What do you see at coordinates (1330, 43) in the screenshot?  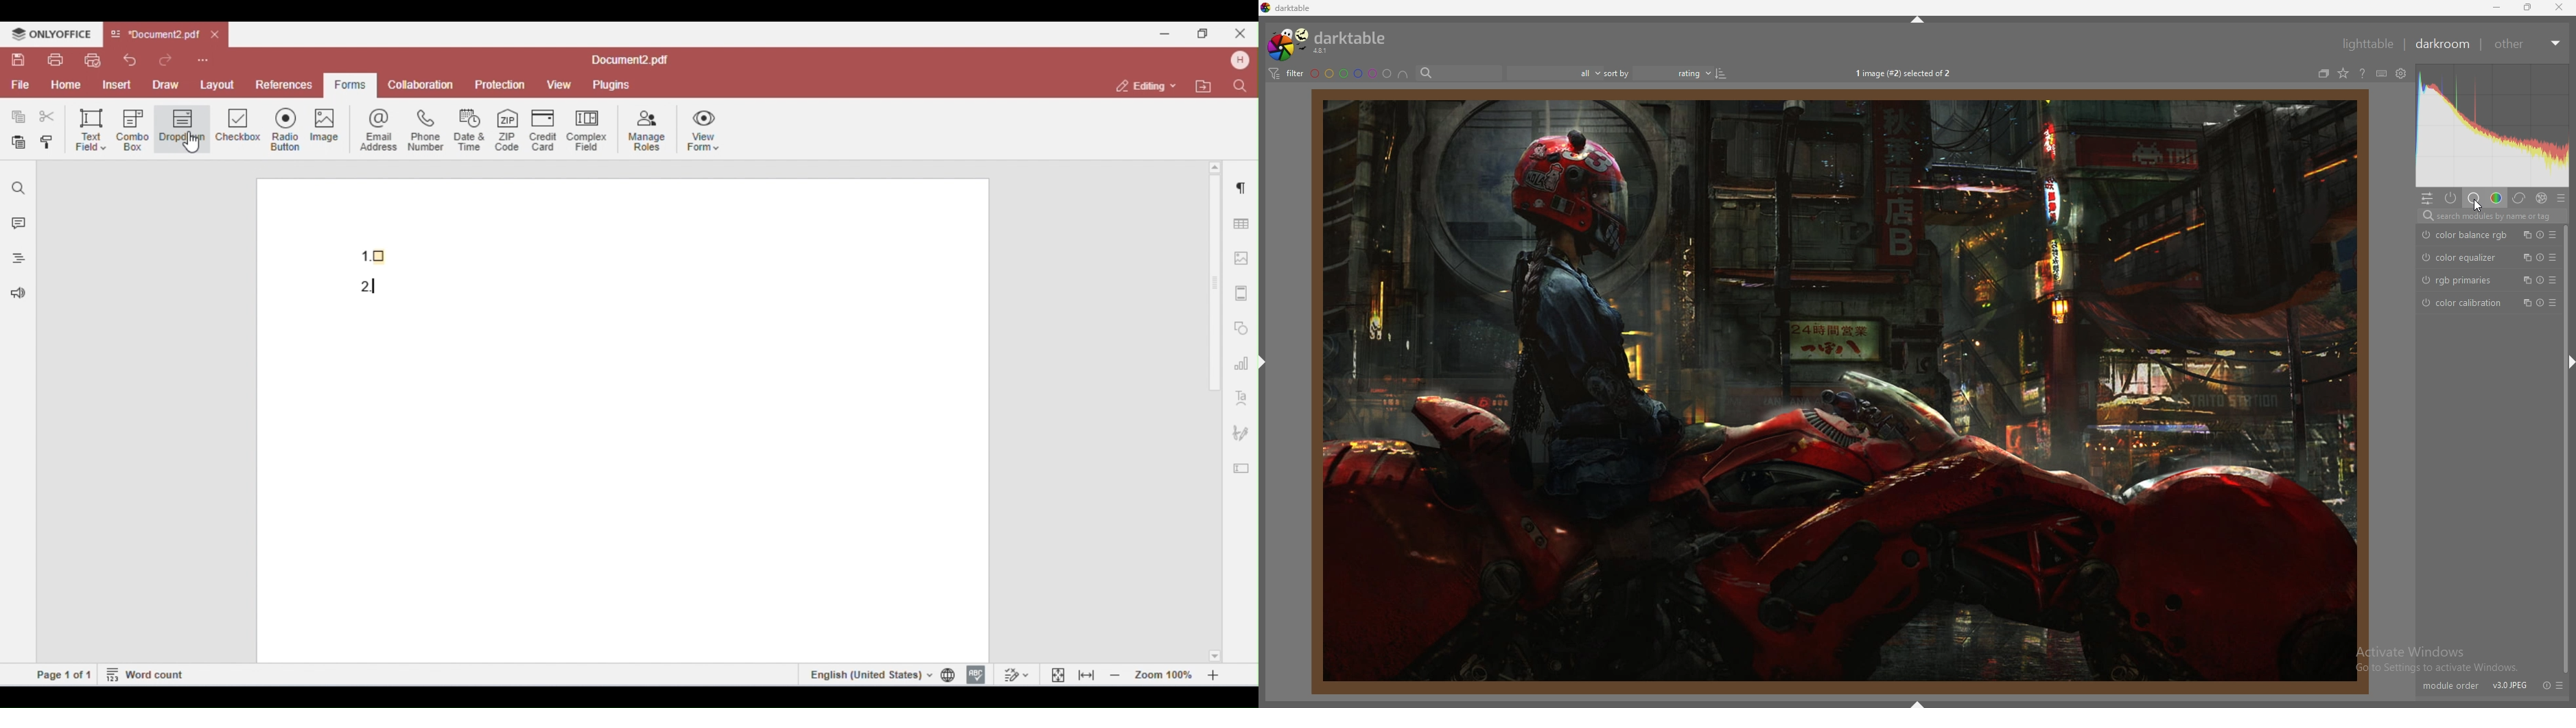 I see `darktable` at bounding box center [1330, 43].